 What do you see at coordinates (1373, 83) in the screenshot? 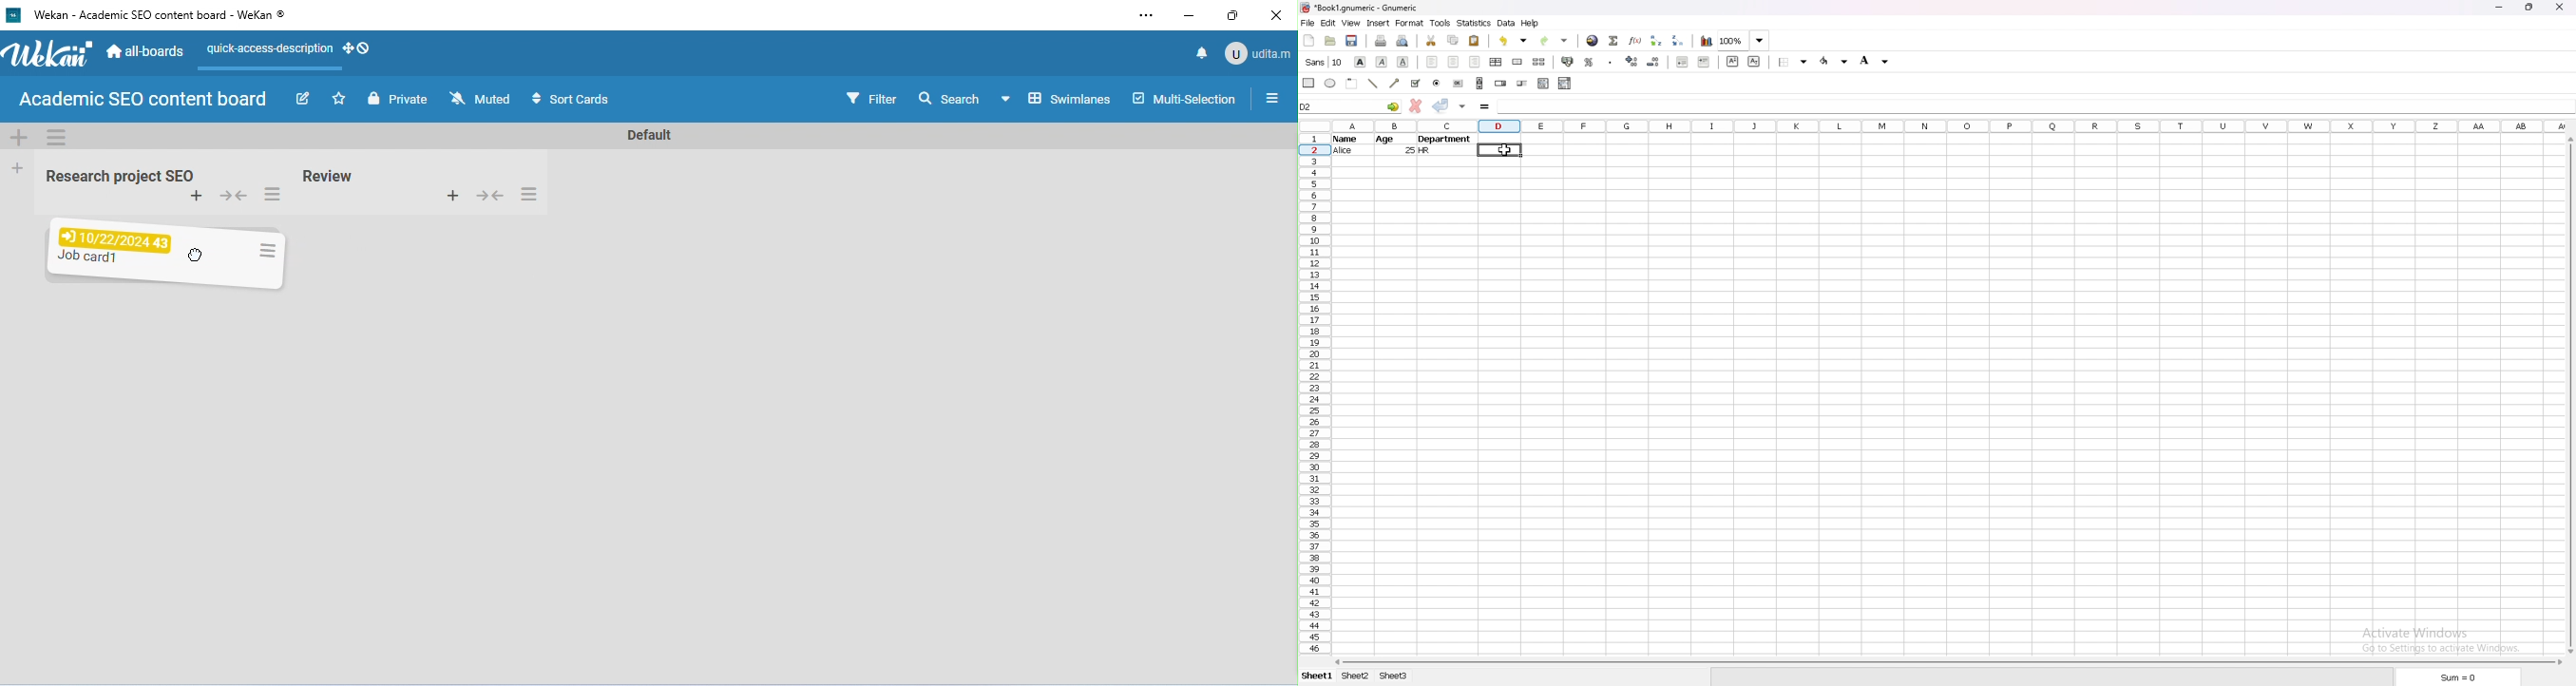
I see `line` at bounding box center [1373, 83].